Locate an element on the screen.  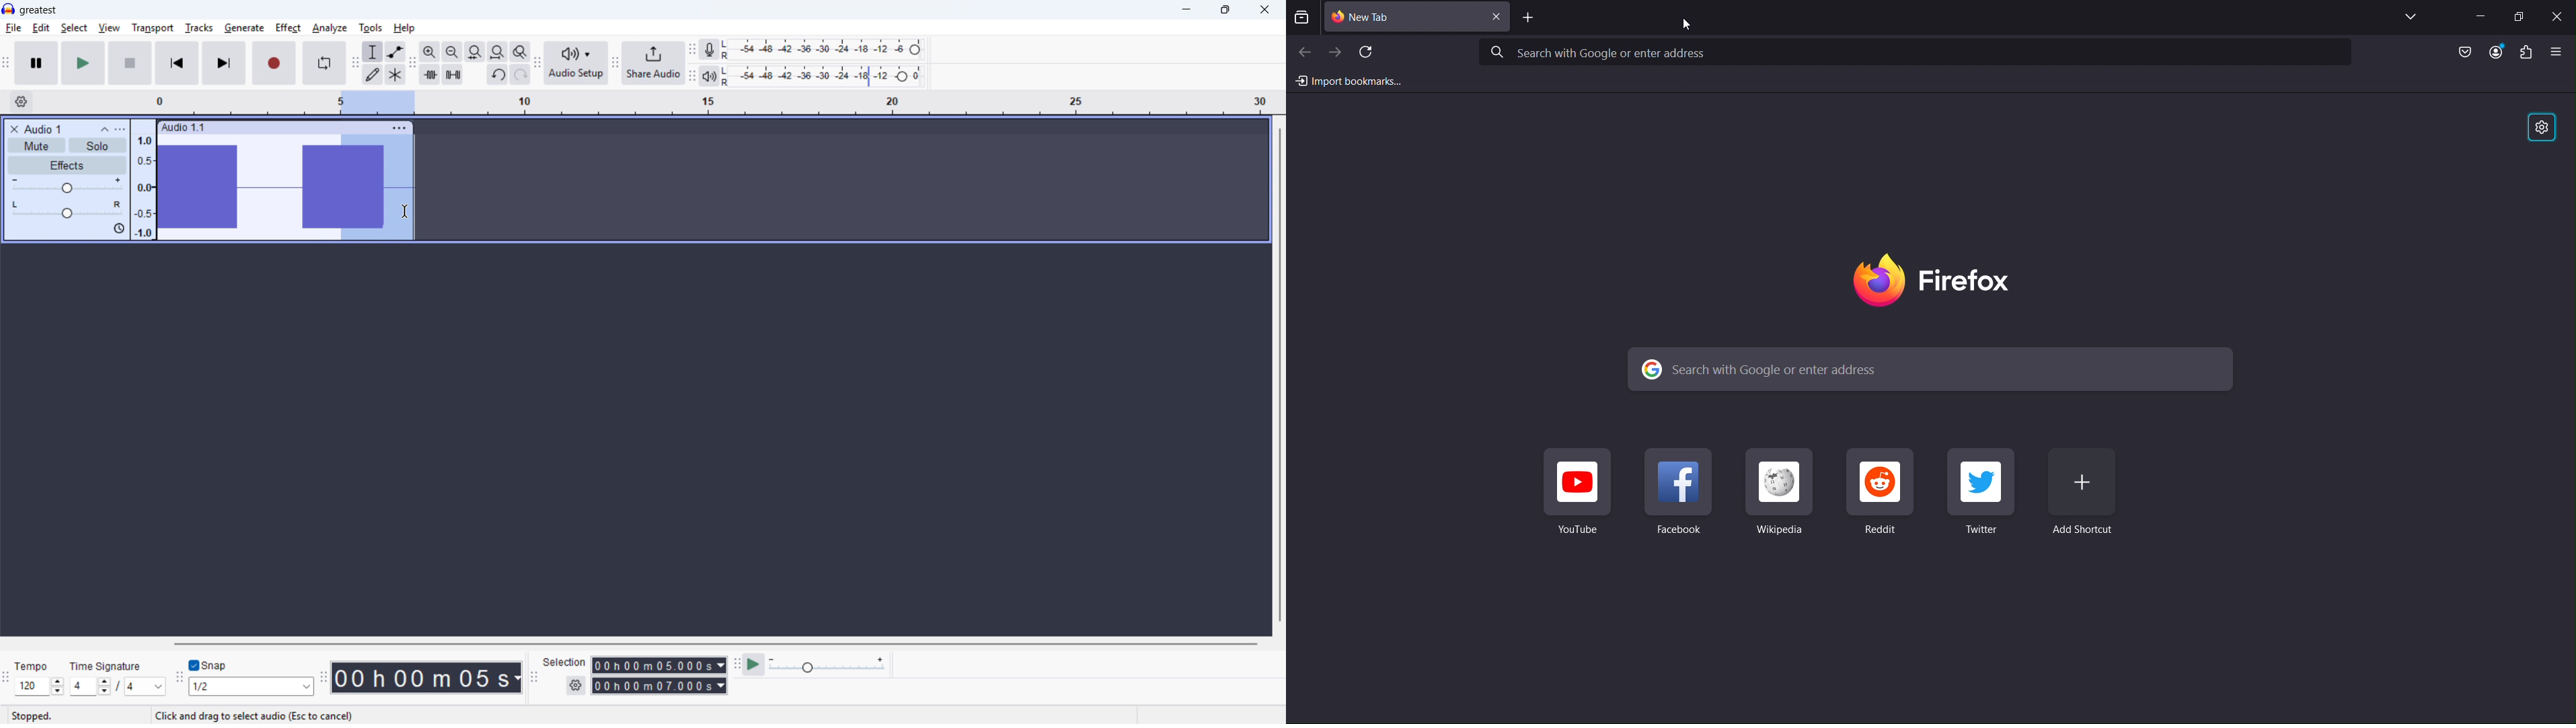
Play at speed  is located at coordinates (754, 666).